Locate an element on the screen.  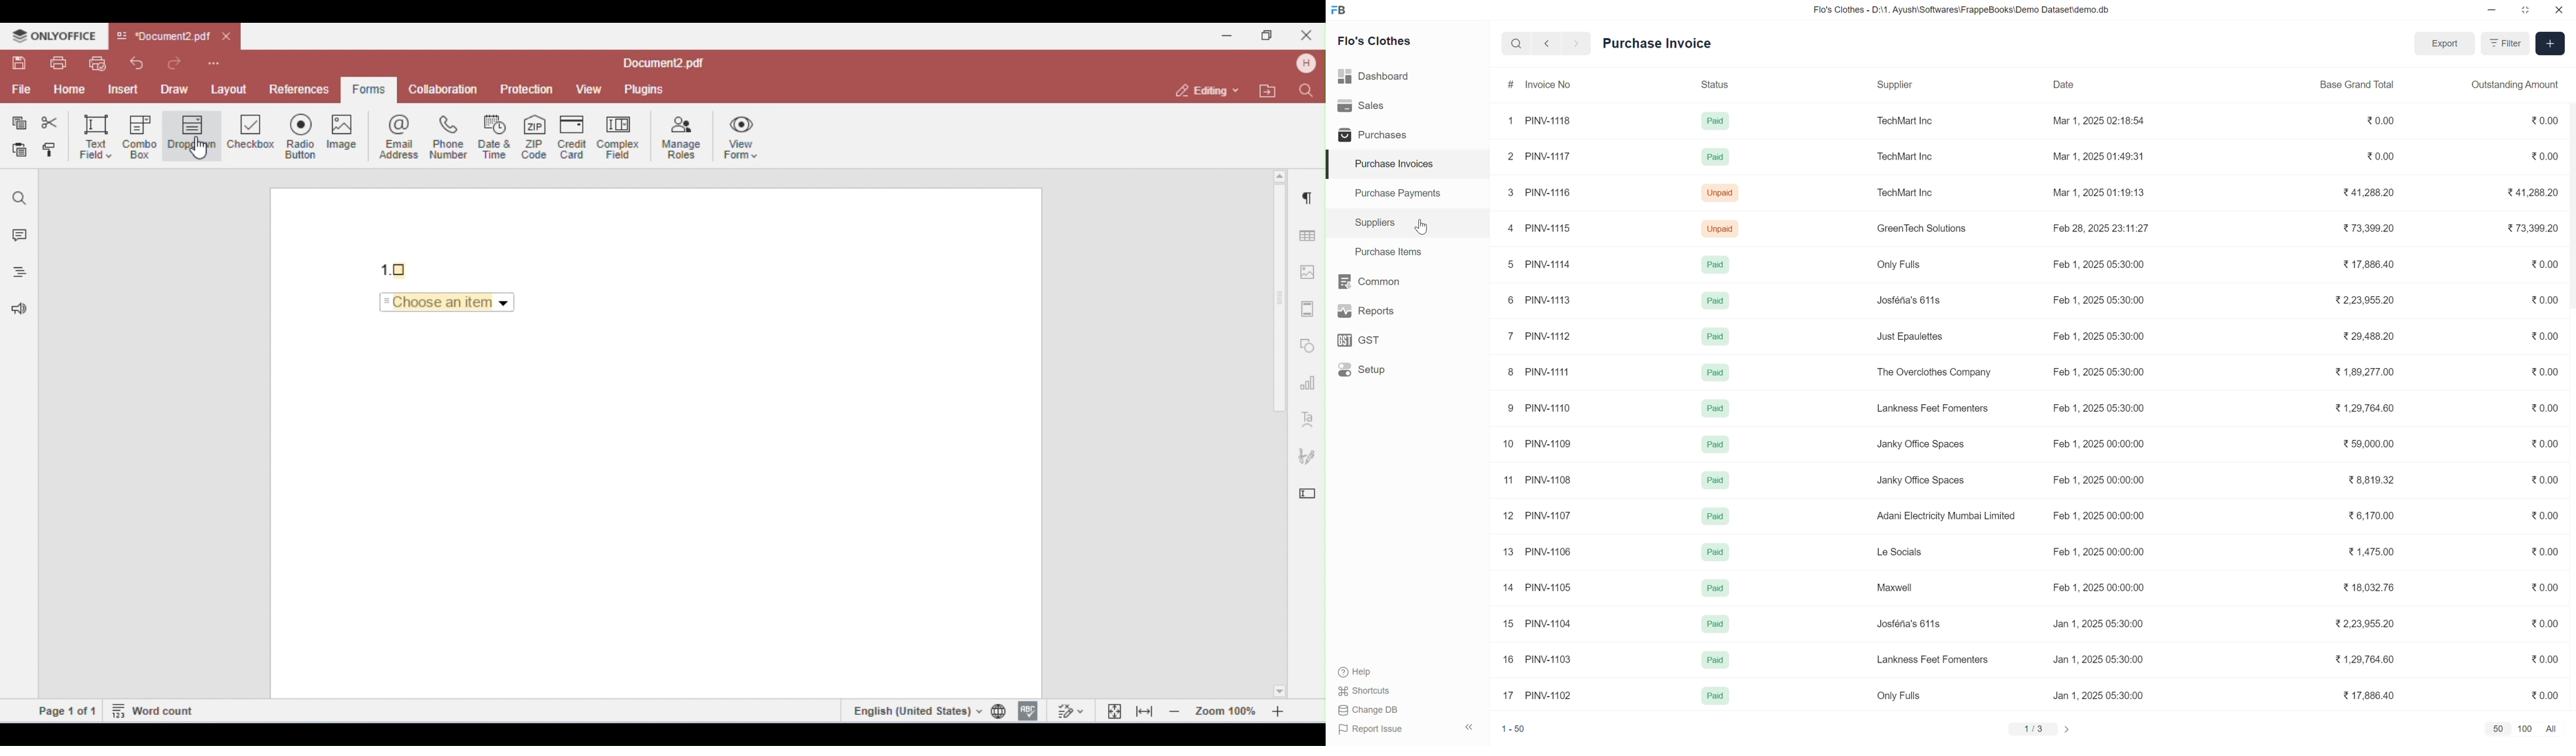
Janky Office Spaces is located at coordinates (1921, 480).